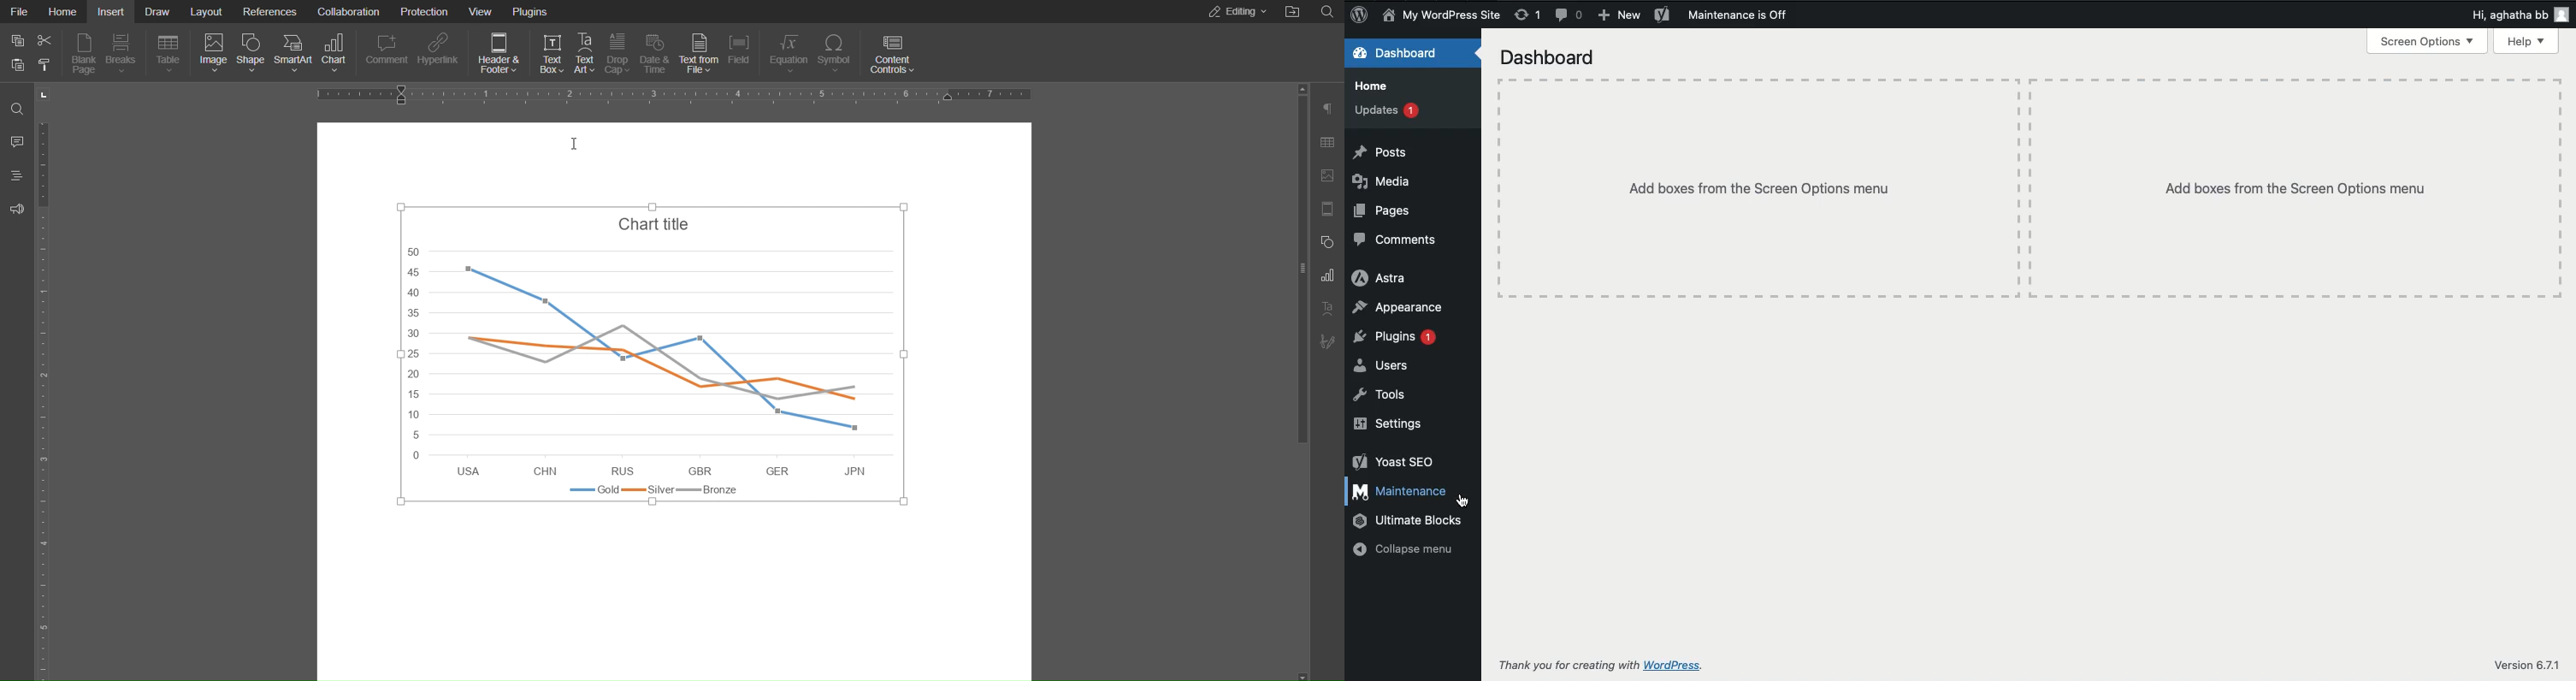 This screenshot has width=2576, height=700. Describe the element at coordinates (1327, 339) in the screenshot. I see `Signature` at that location.